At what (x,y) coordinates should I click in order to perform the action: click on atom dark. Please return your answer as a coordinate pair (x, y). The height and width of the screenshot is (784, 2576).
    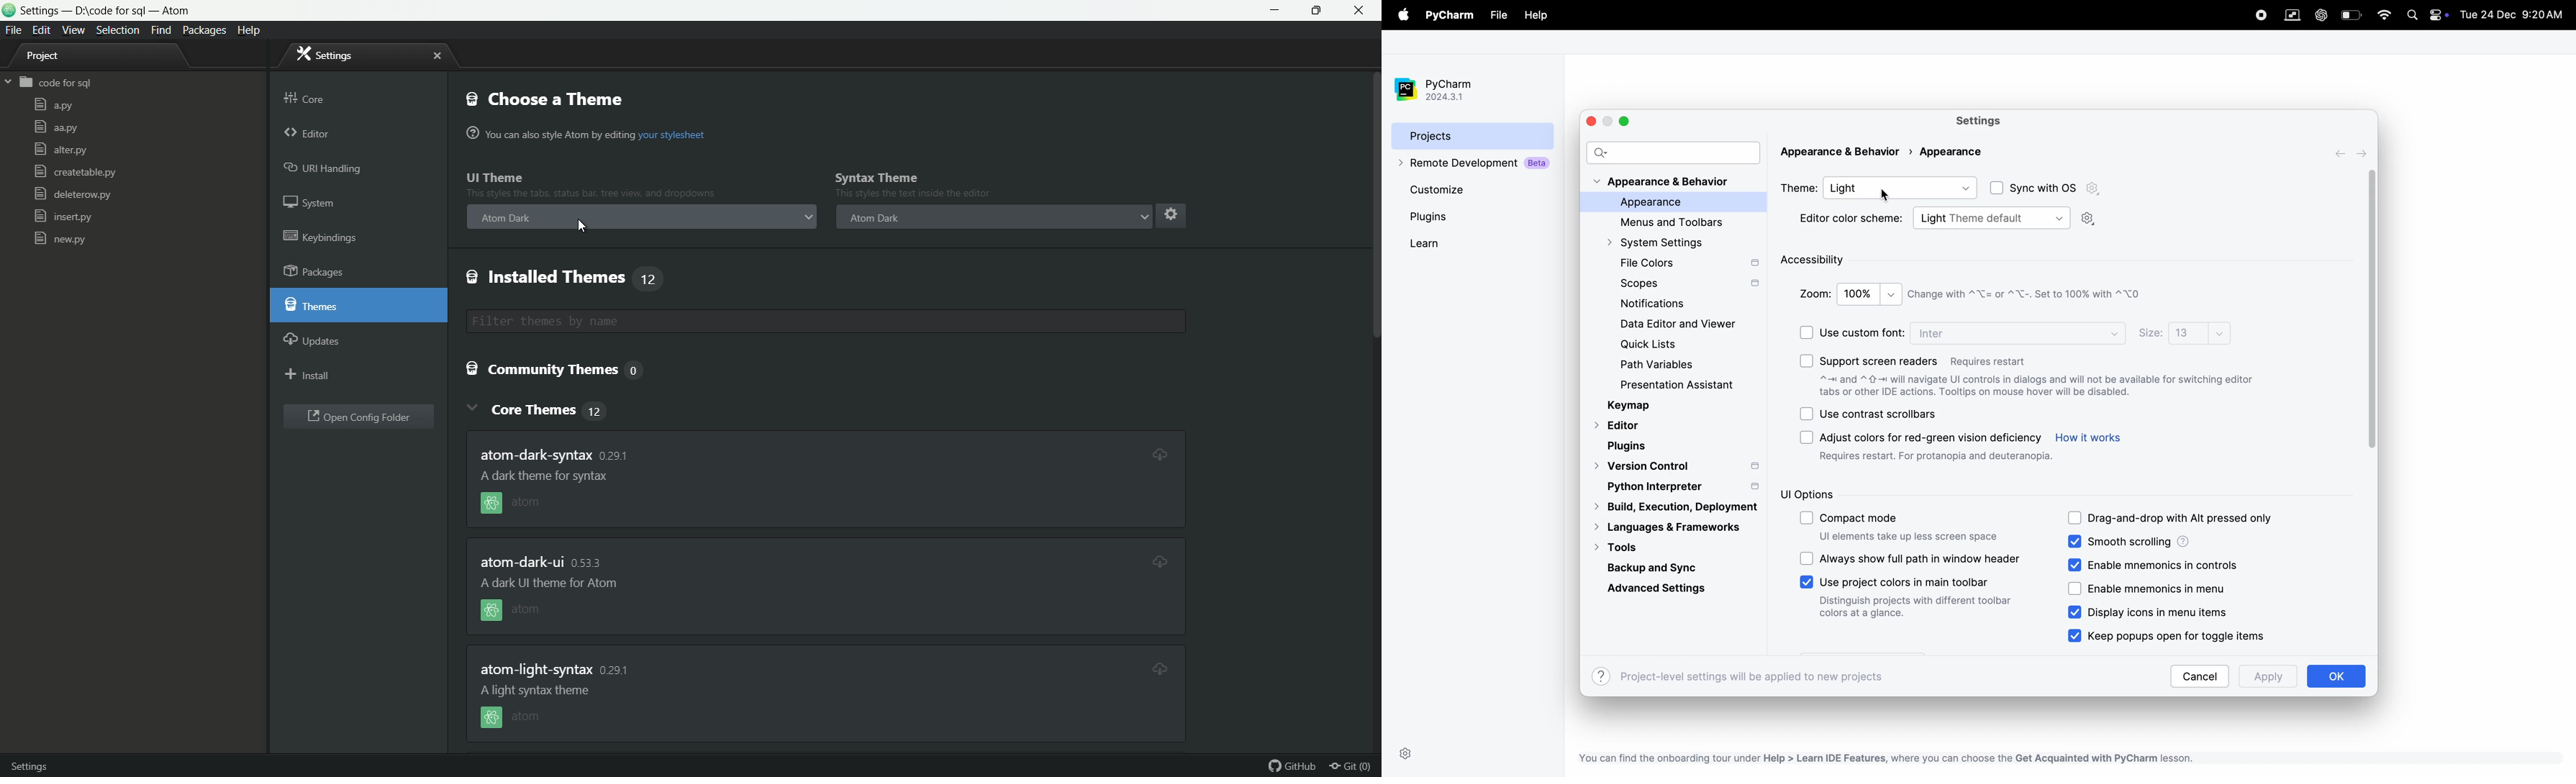
    Looking at the image, I should click on (507, 217).